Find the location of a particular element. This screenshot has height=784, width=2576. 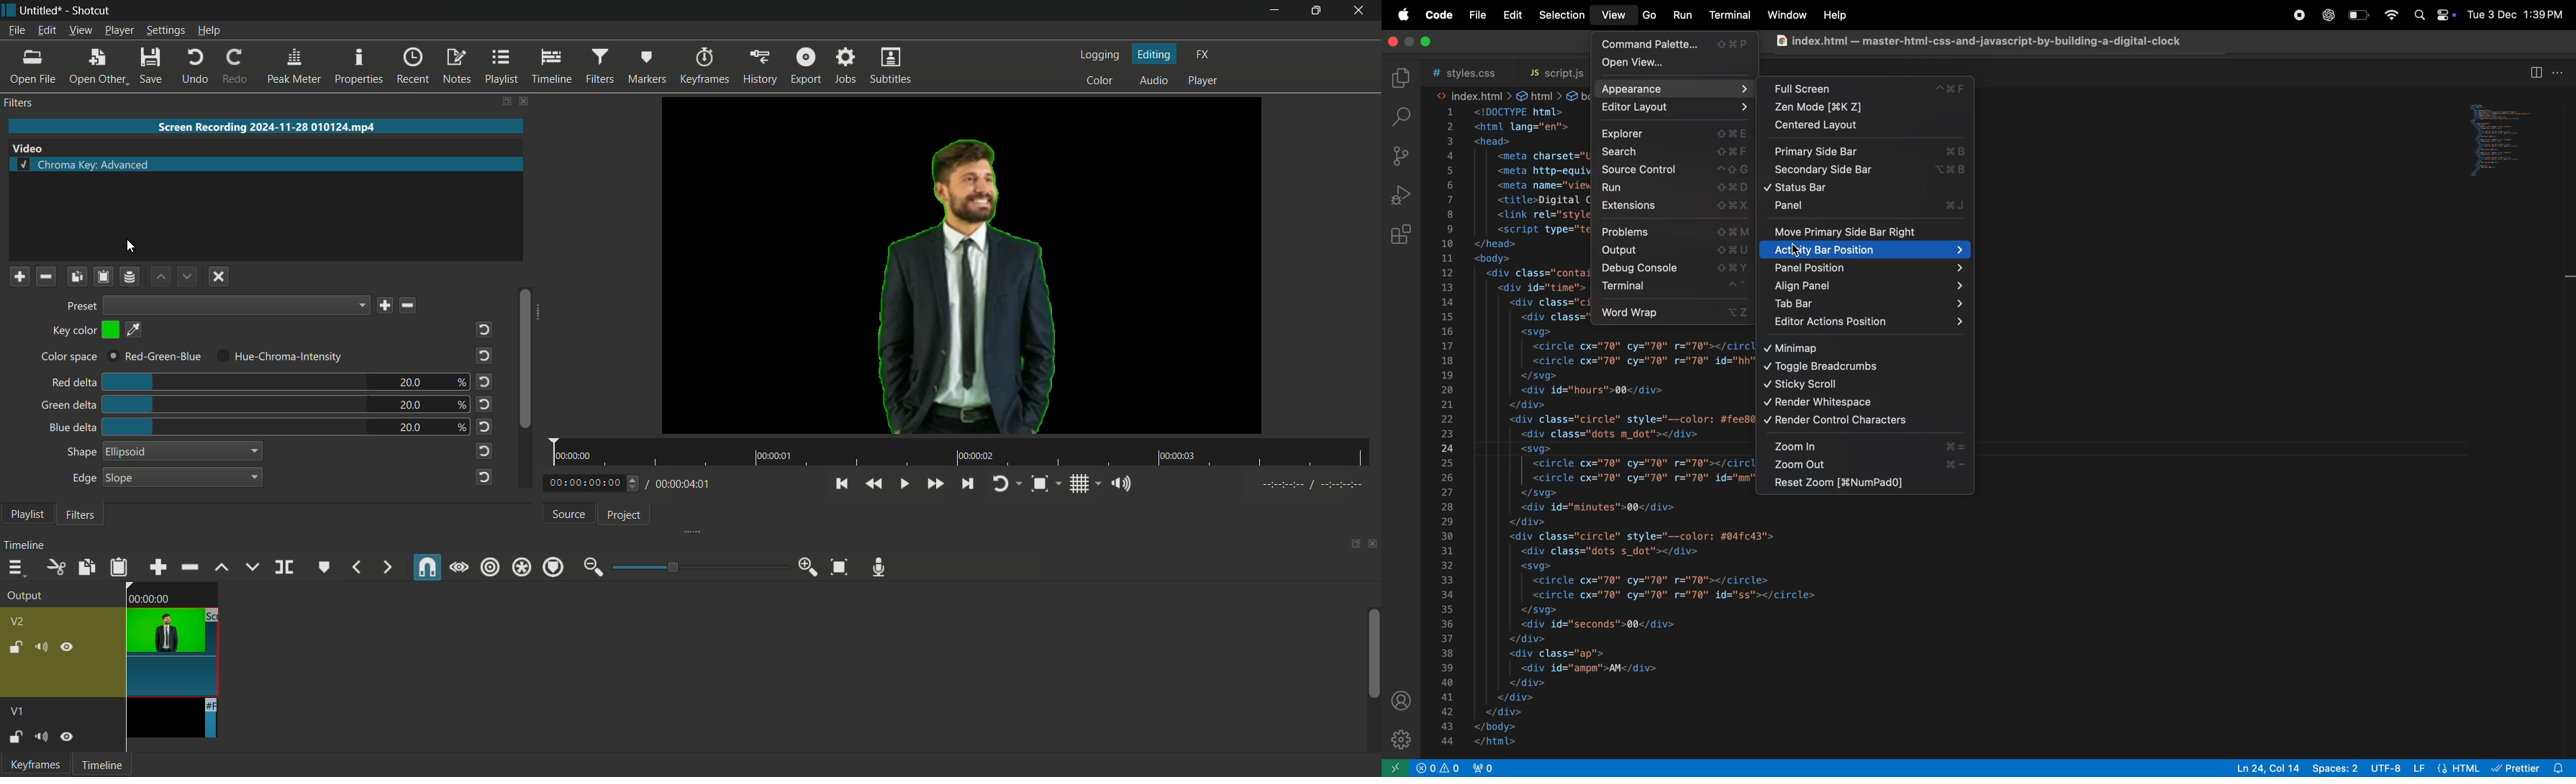

filter is located at coordinates (79, 514).